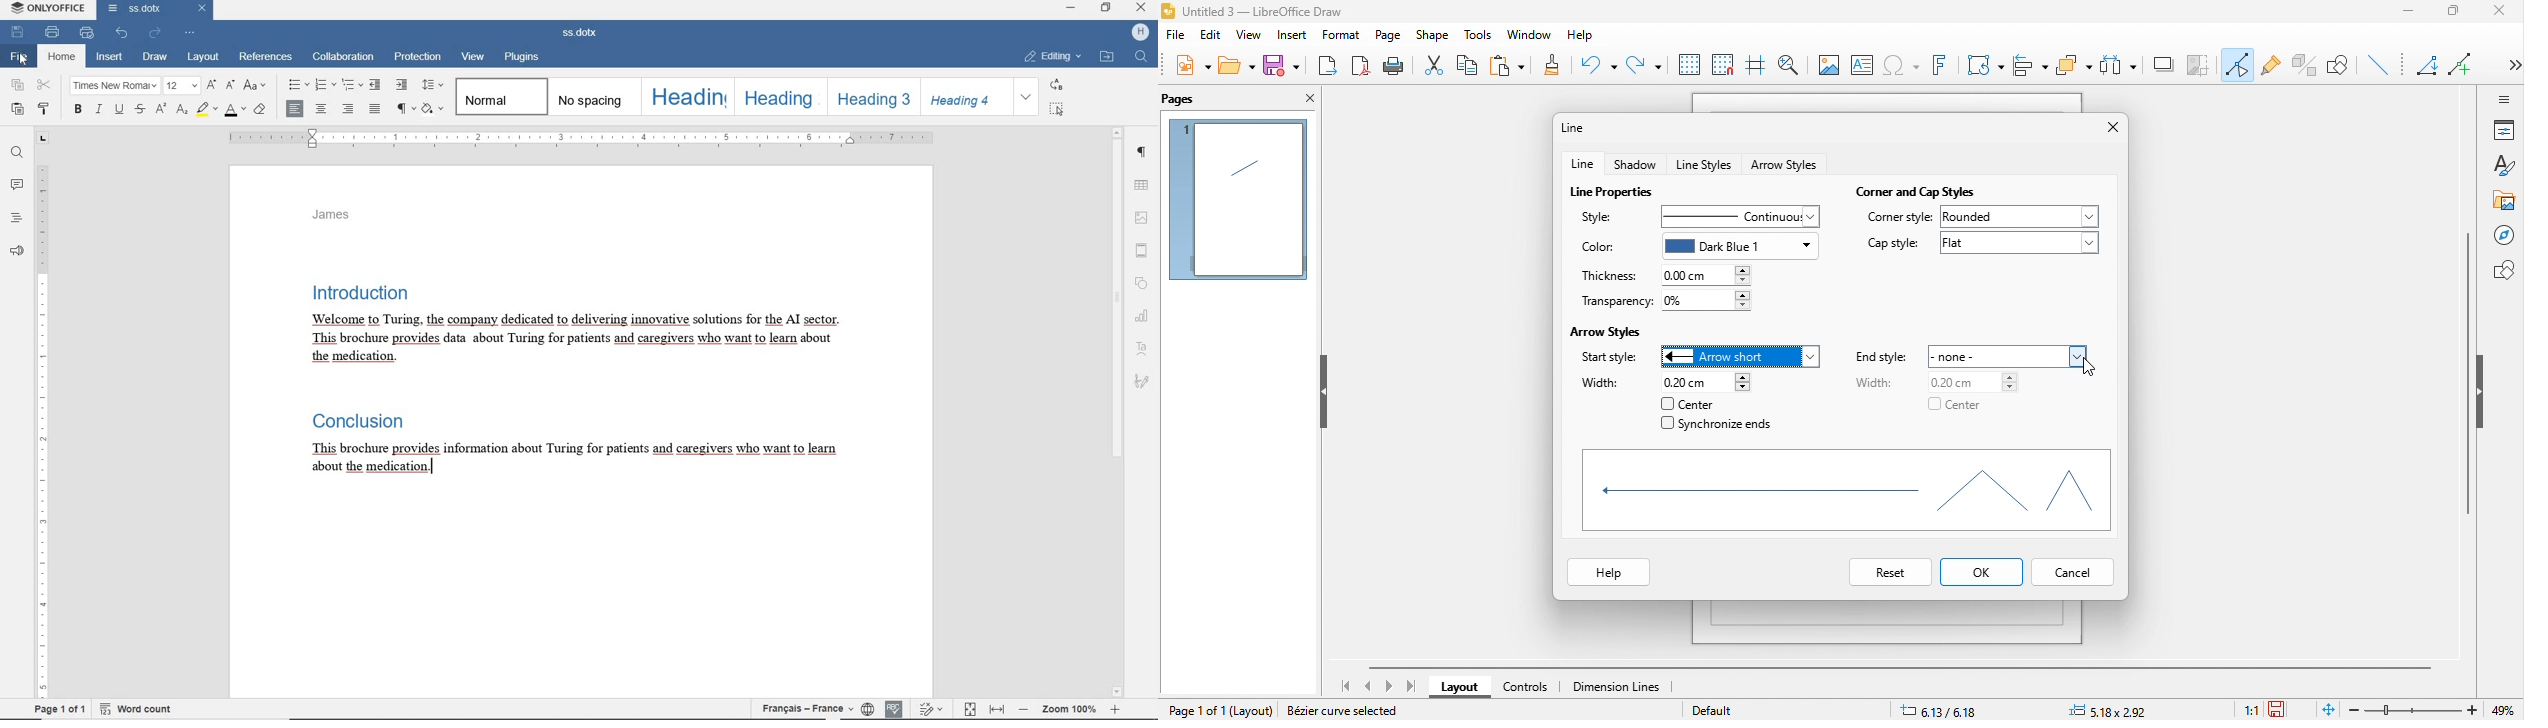 This screenshot has width=2548, height=728. What do you see at coordinates (1736, 711) in the screenshot?
I see `default` at bounding box center [1736, 711].